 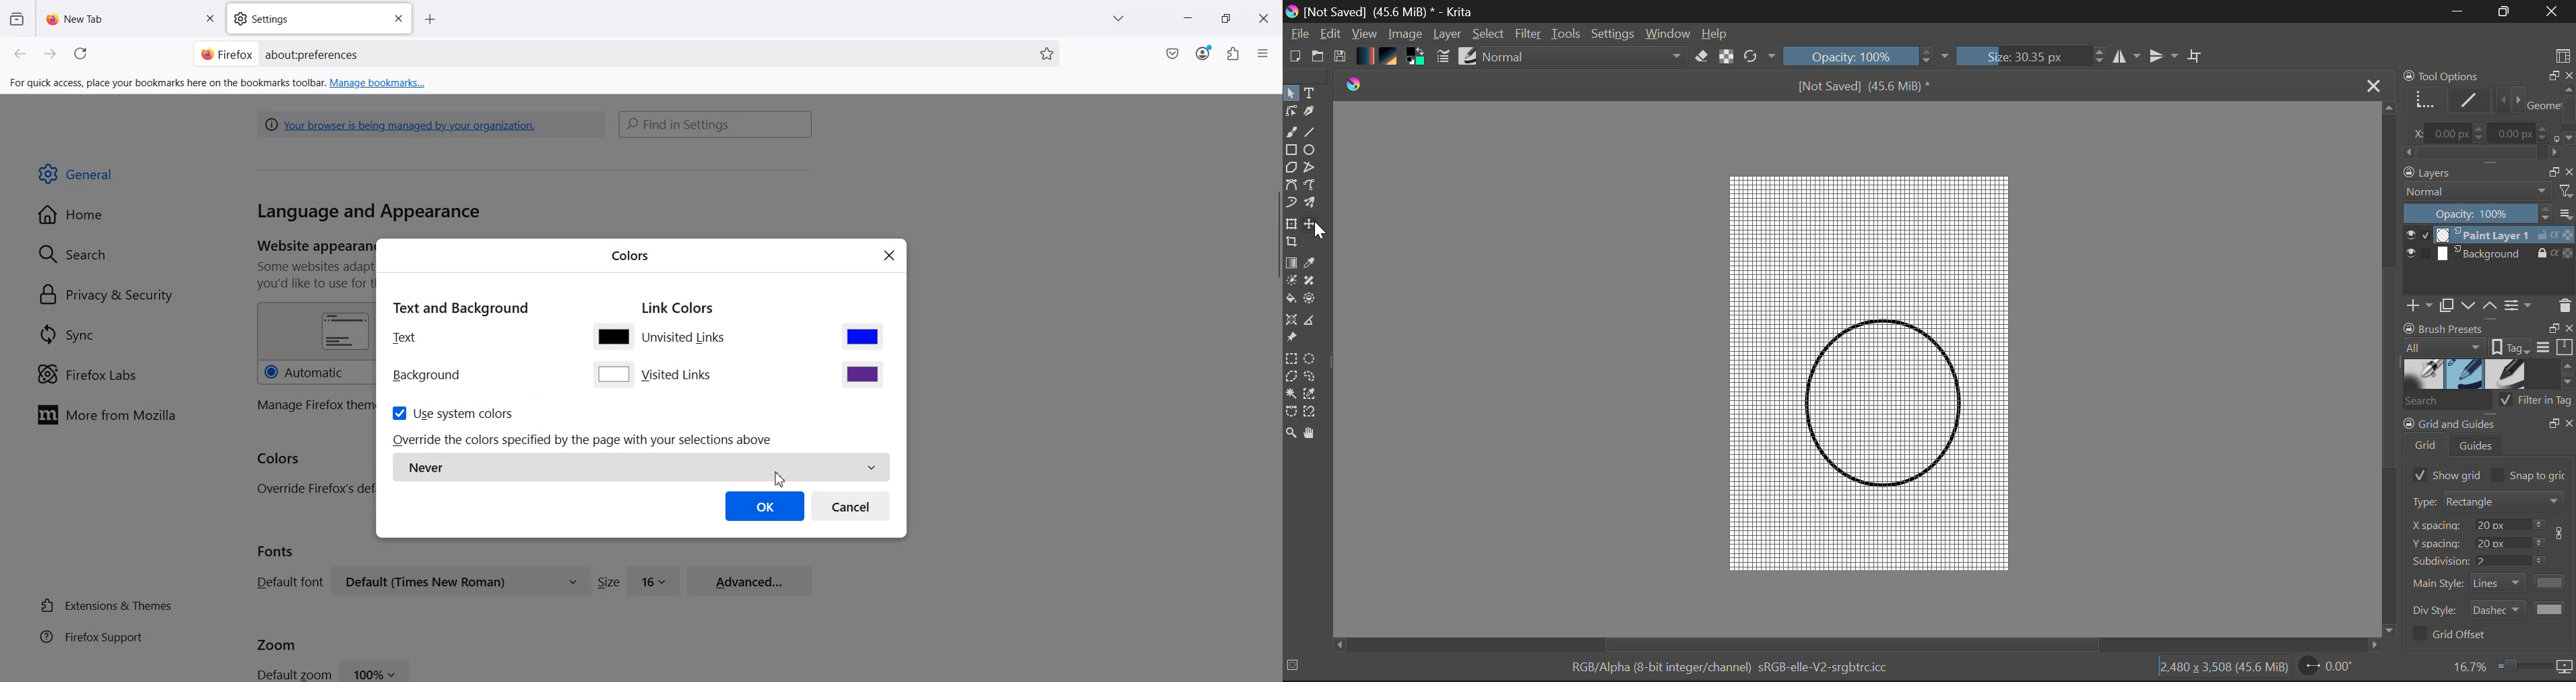 What do you see at coordinates (1737, 670) in the screenshot?
I see `Color Information` at bounding box center [1737, 670].